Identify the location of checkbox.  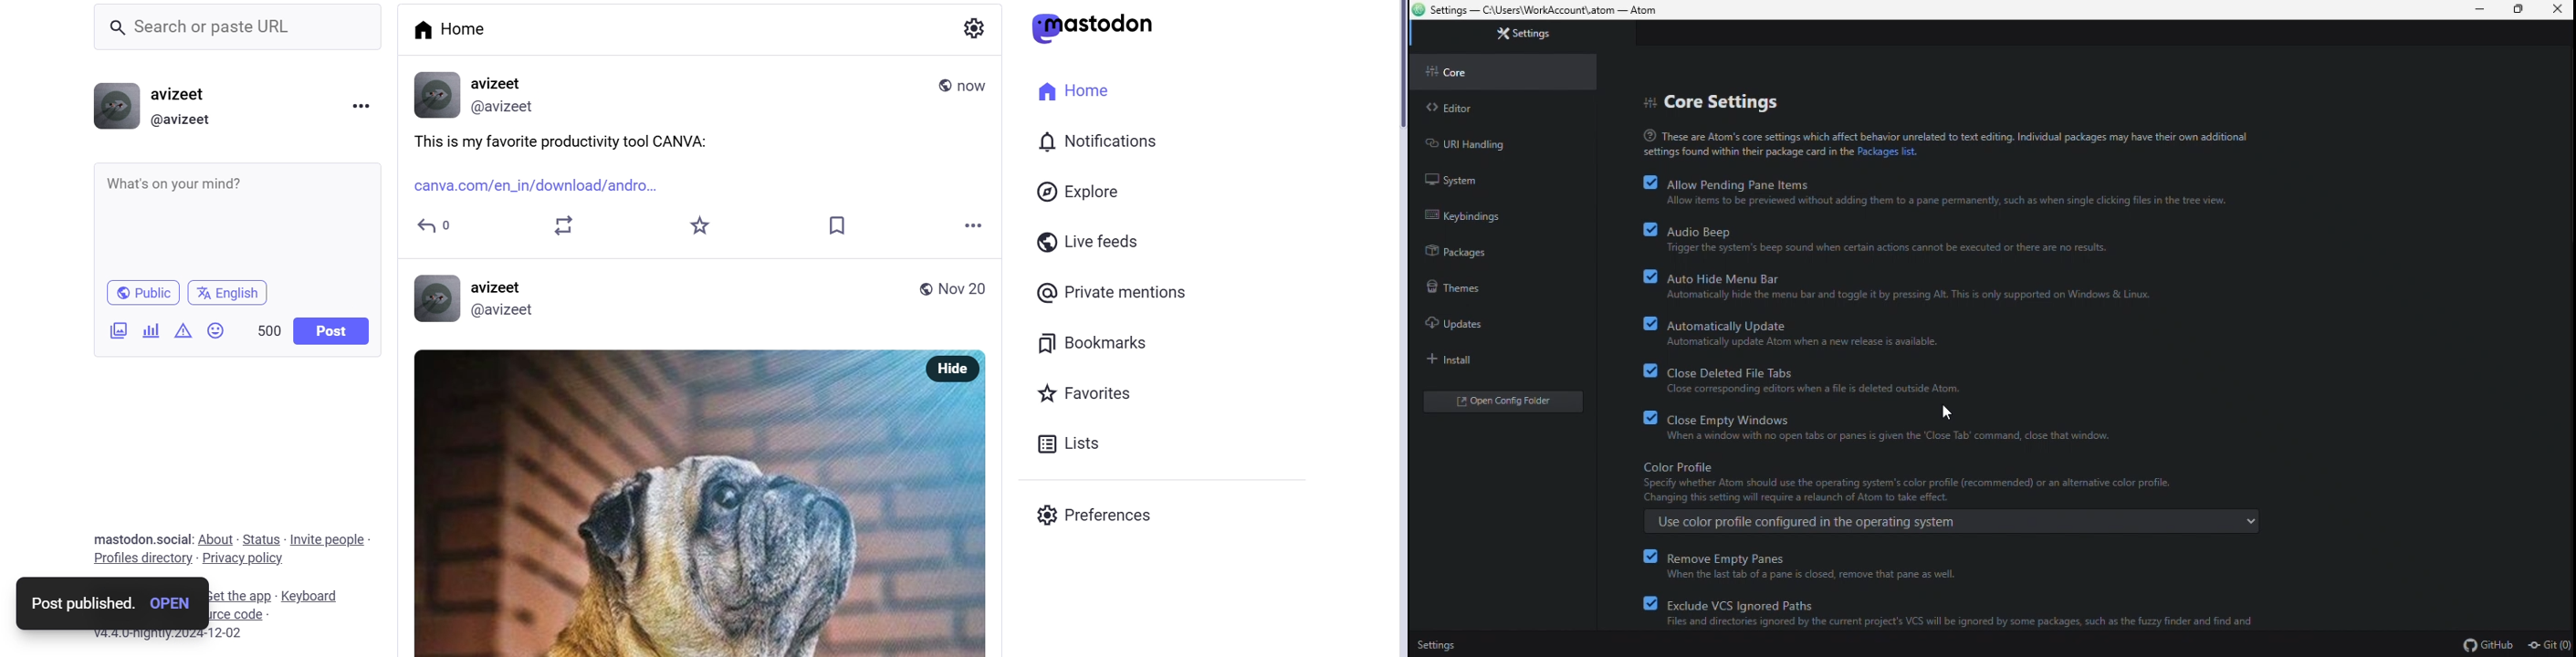
(1649, 229).